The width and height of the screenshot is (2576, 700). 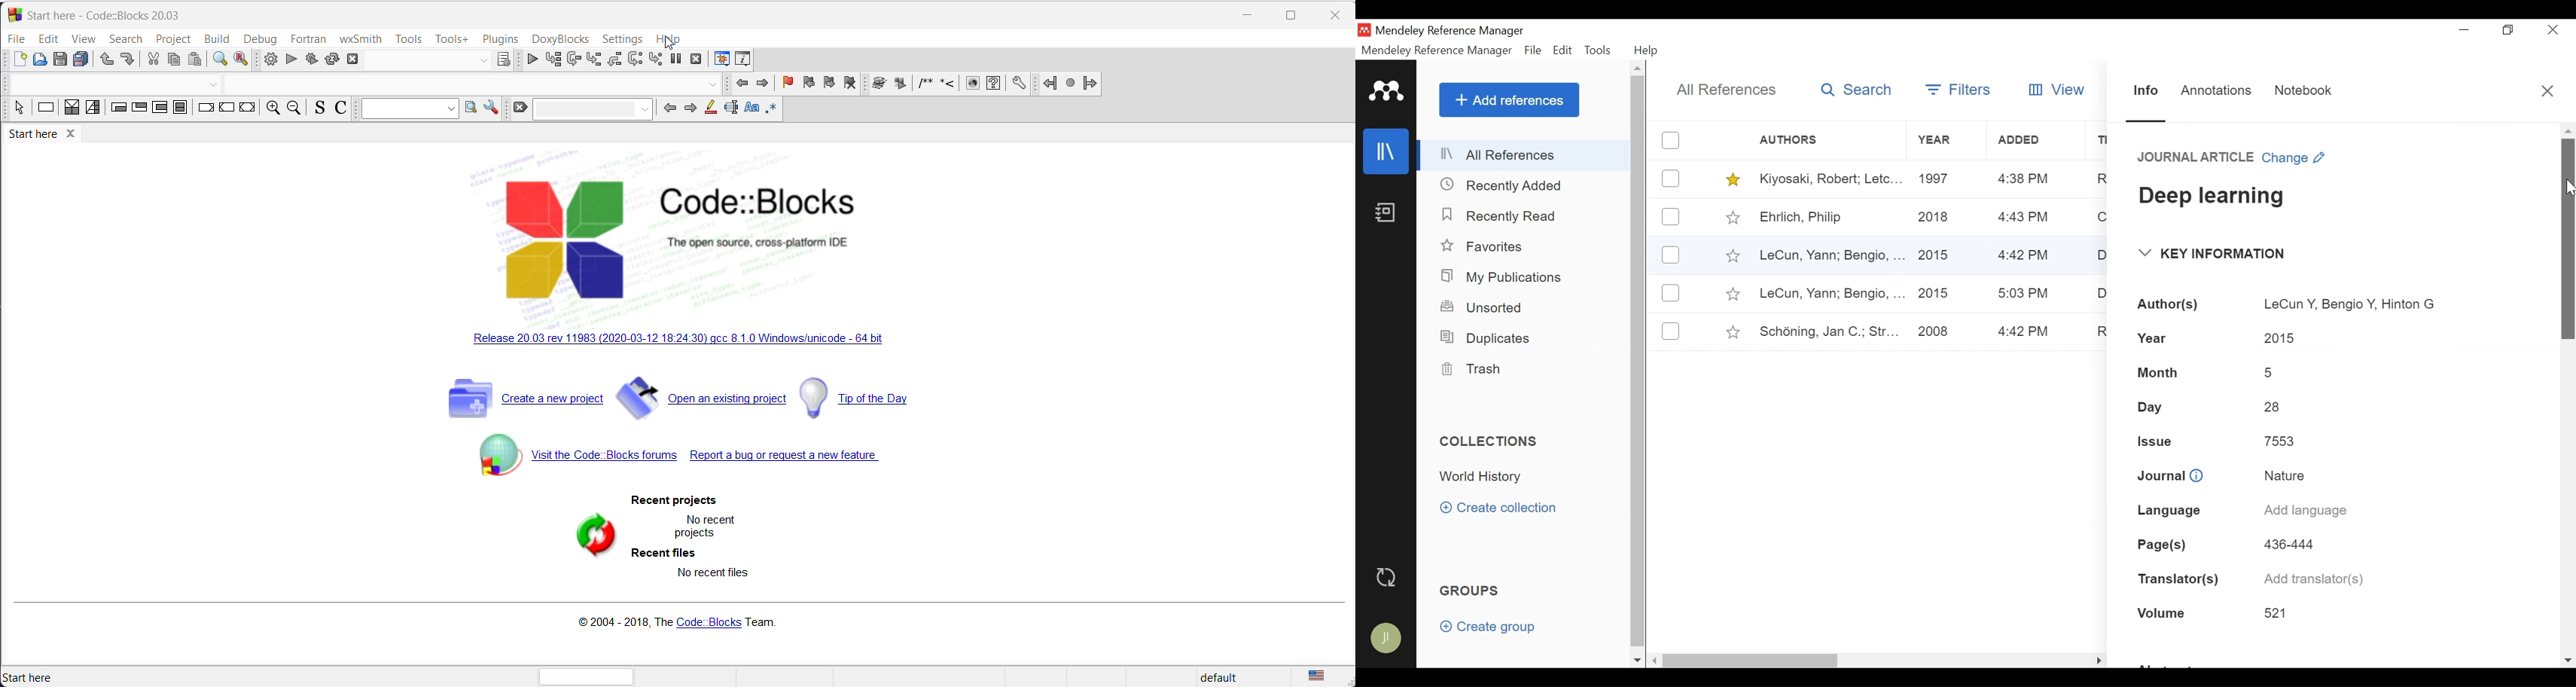 I want to click on 28, so click(x=2275, y=407).